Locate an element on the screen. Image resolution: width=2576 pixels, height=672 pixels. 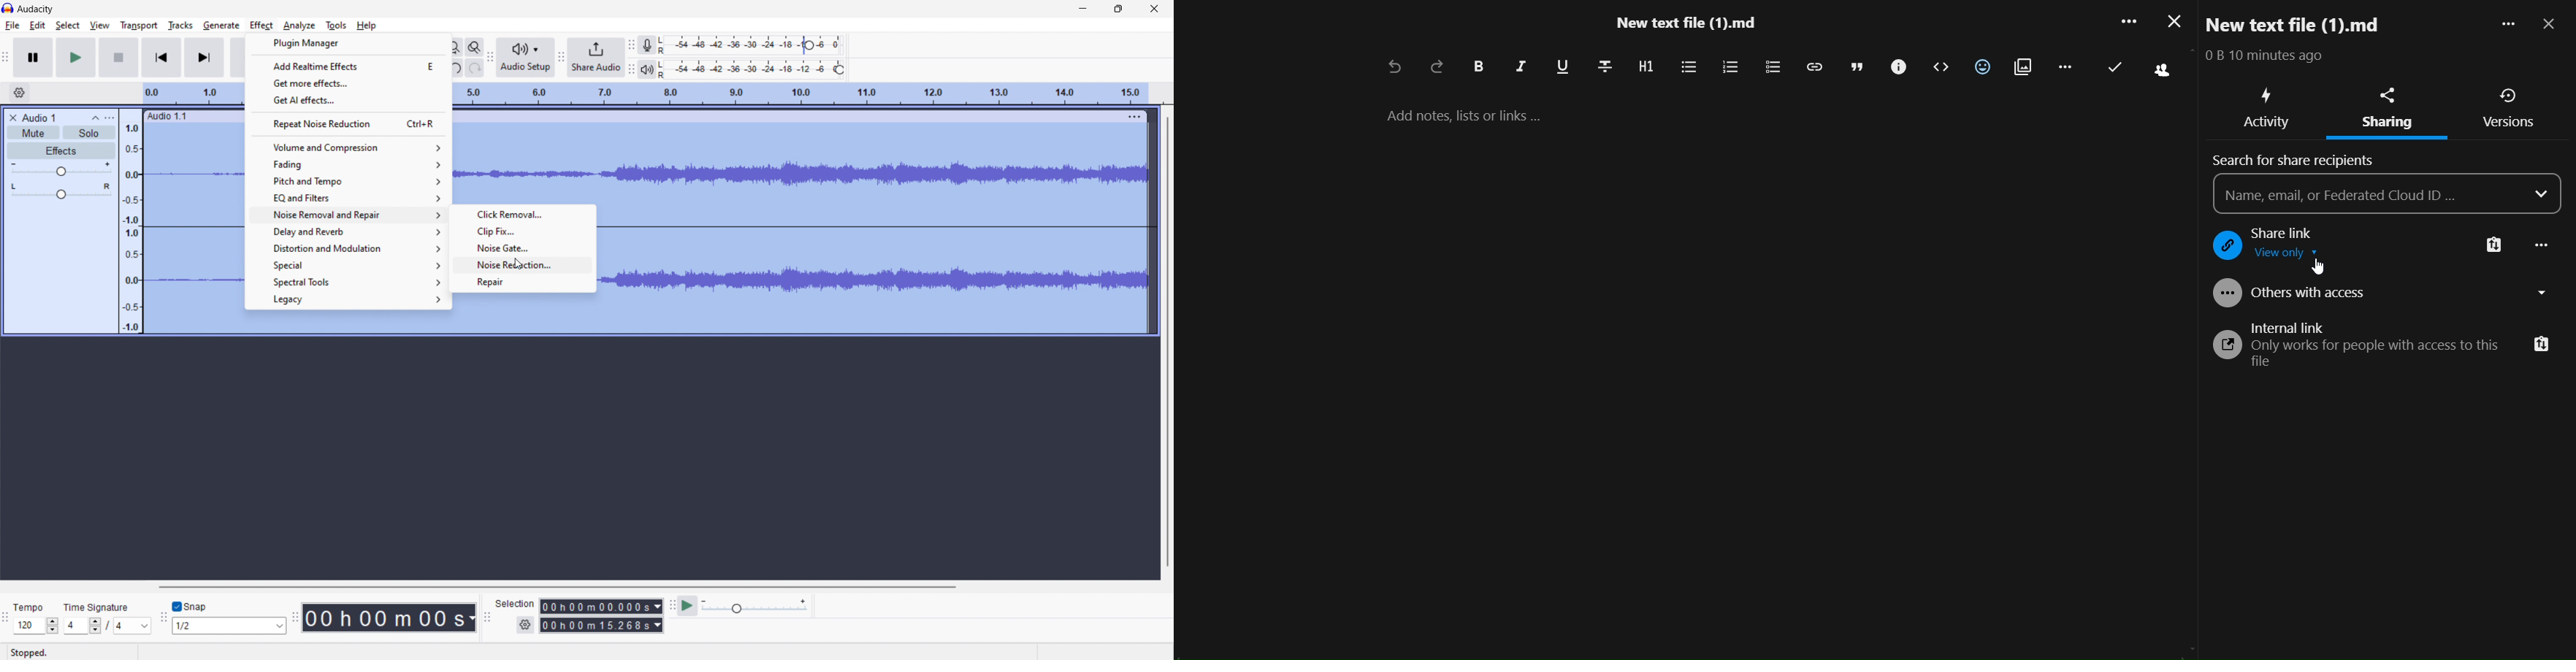
activity icon is located at coordinates (2269, 95).